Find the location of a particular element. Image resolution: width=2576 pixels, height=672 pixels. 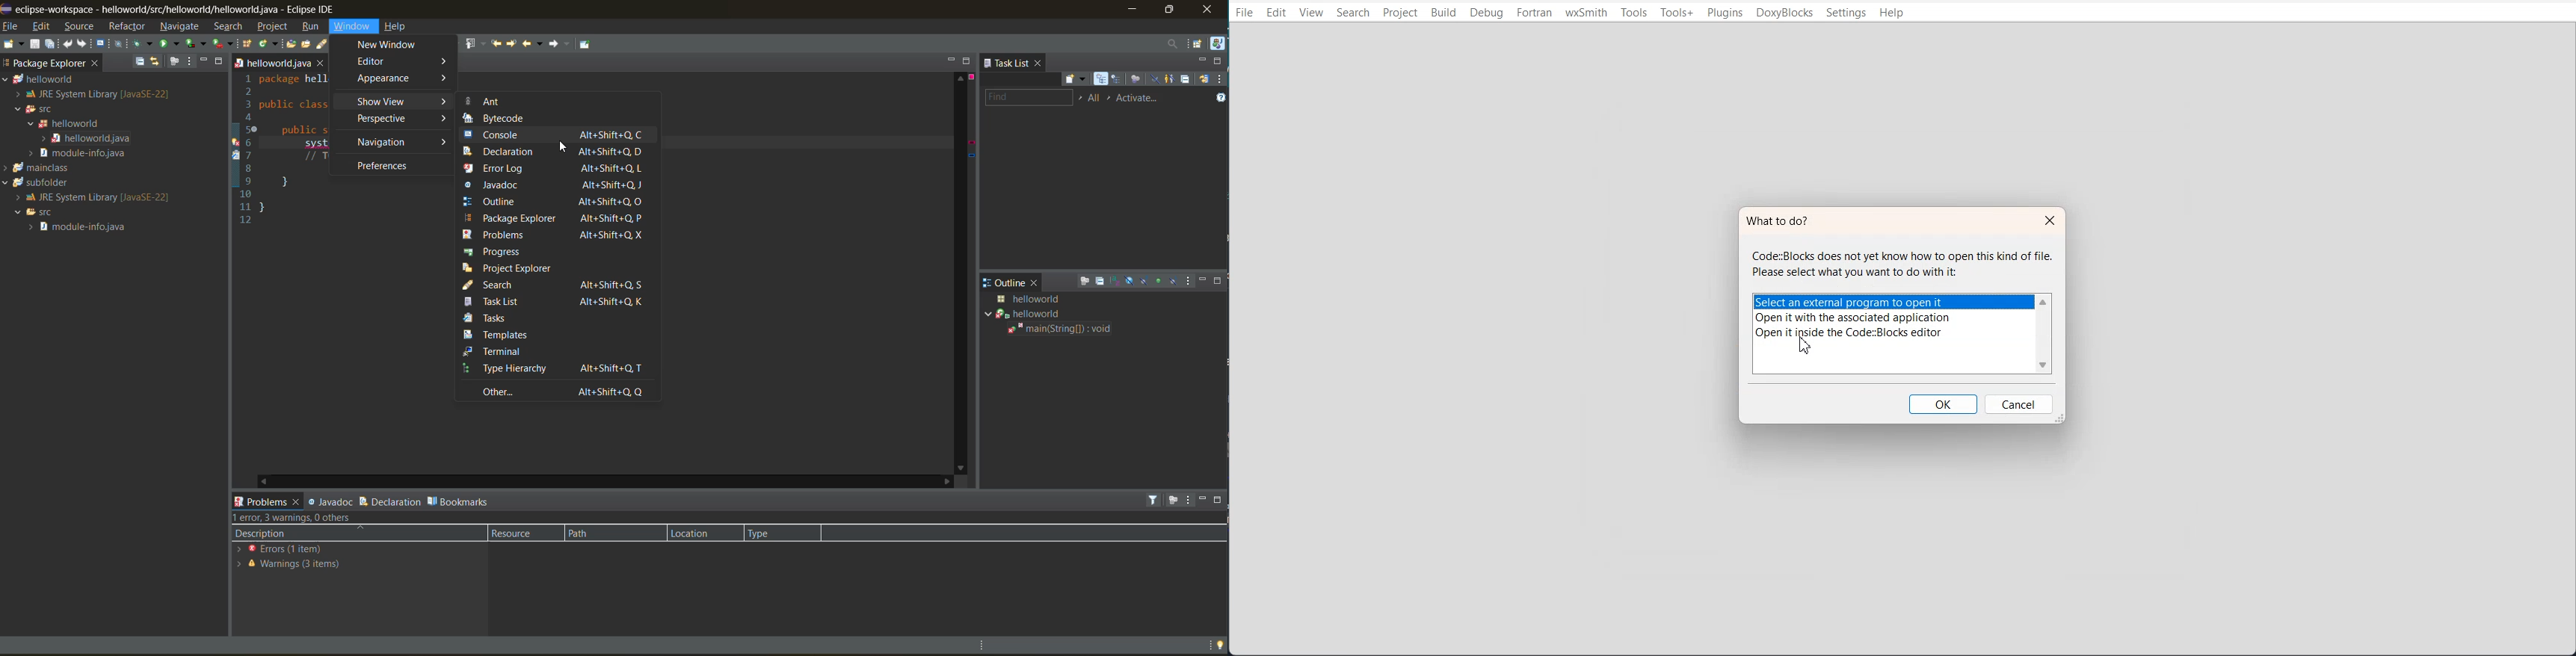

progress is located at coordinates (510, 251).